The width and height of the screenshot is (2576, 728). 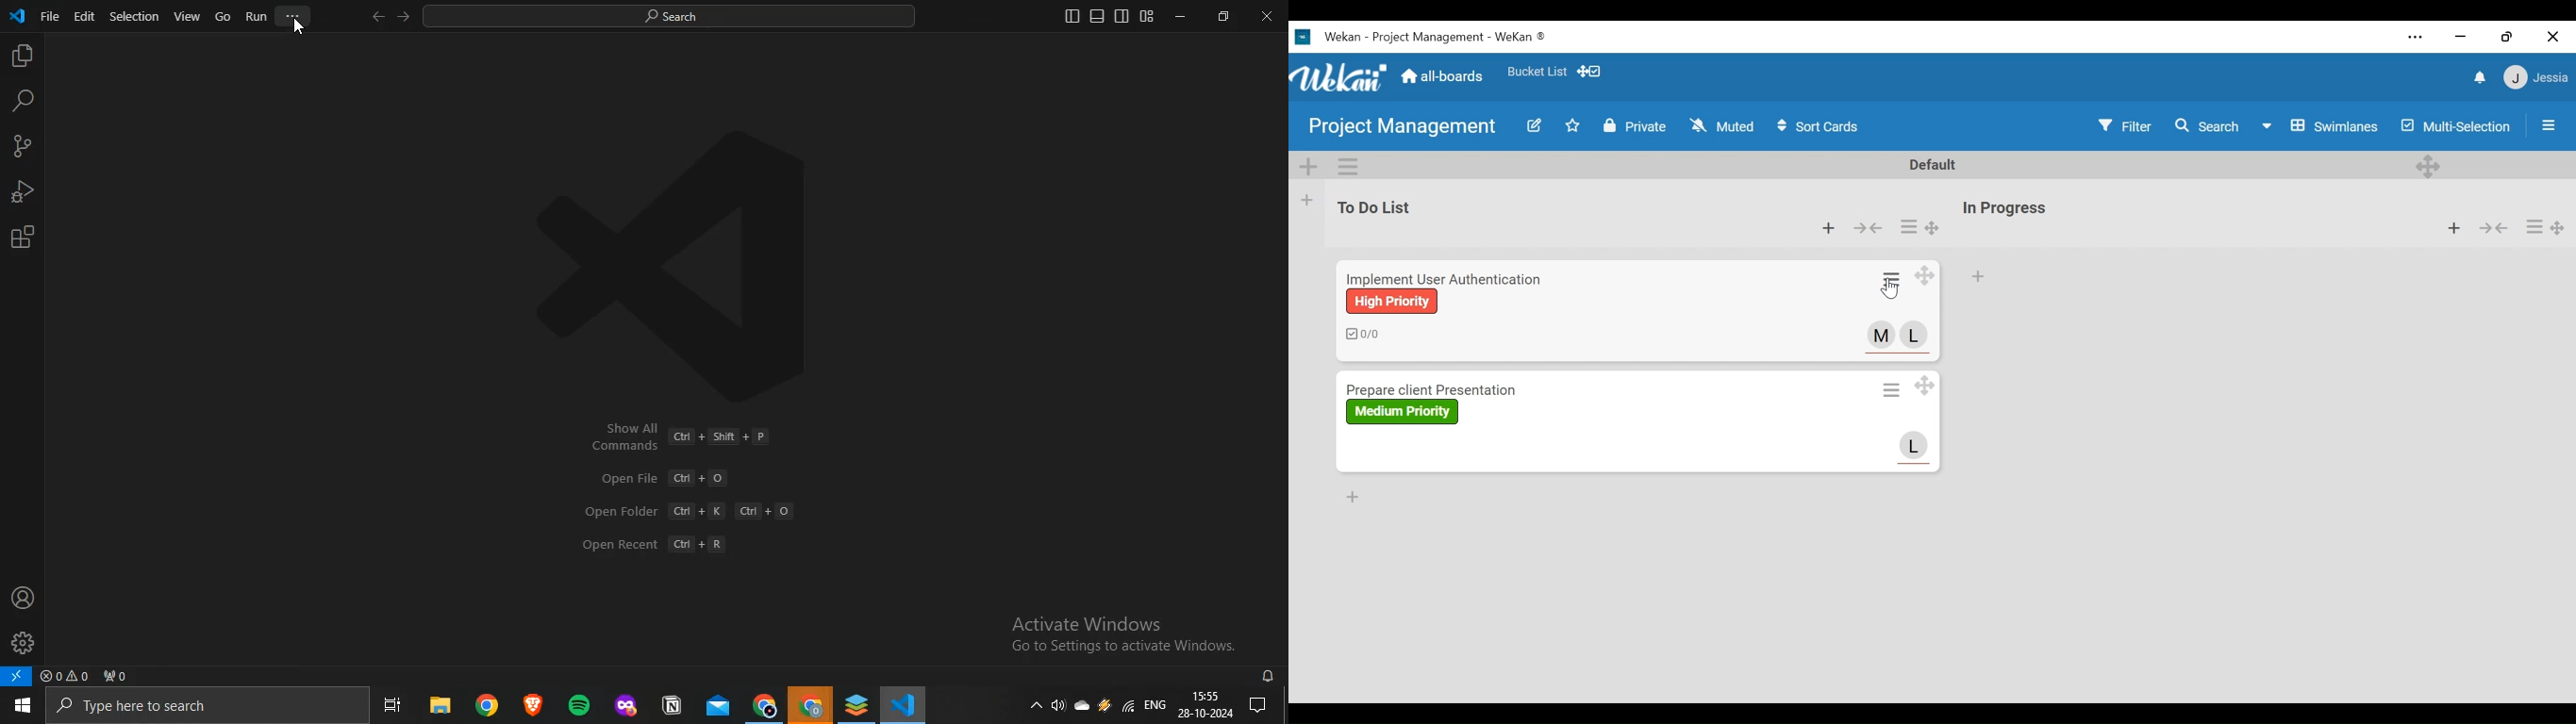 What do you see at coordinates (1925, 385) in the screenshot?
I see `Desktop drag handle` at bounding box center [1925, 385].